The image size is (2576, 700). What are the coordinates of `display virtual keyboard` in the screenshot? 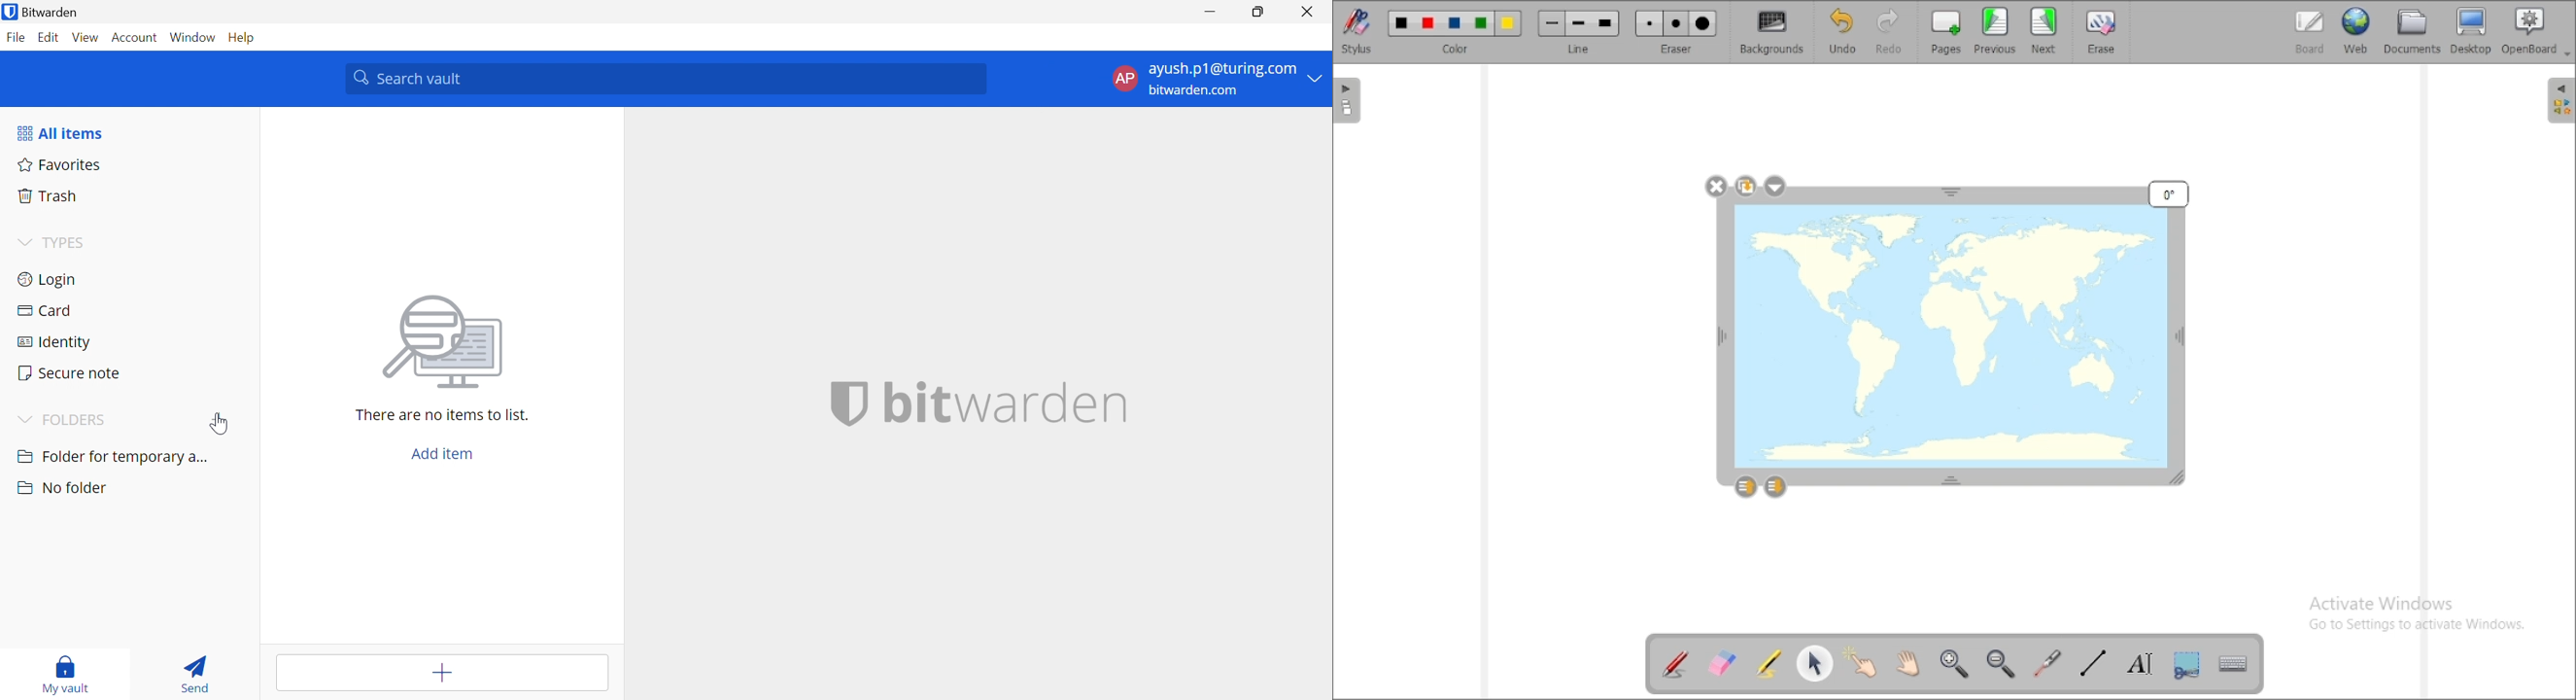 It's located at (2232, 663).